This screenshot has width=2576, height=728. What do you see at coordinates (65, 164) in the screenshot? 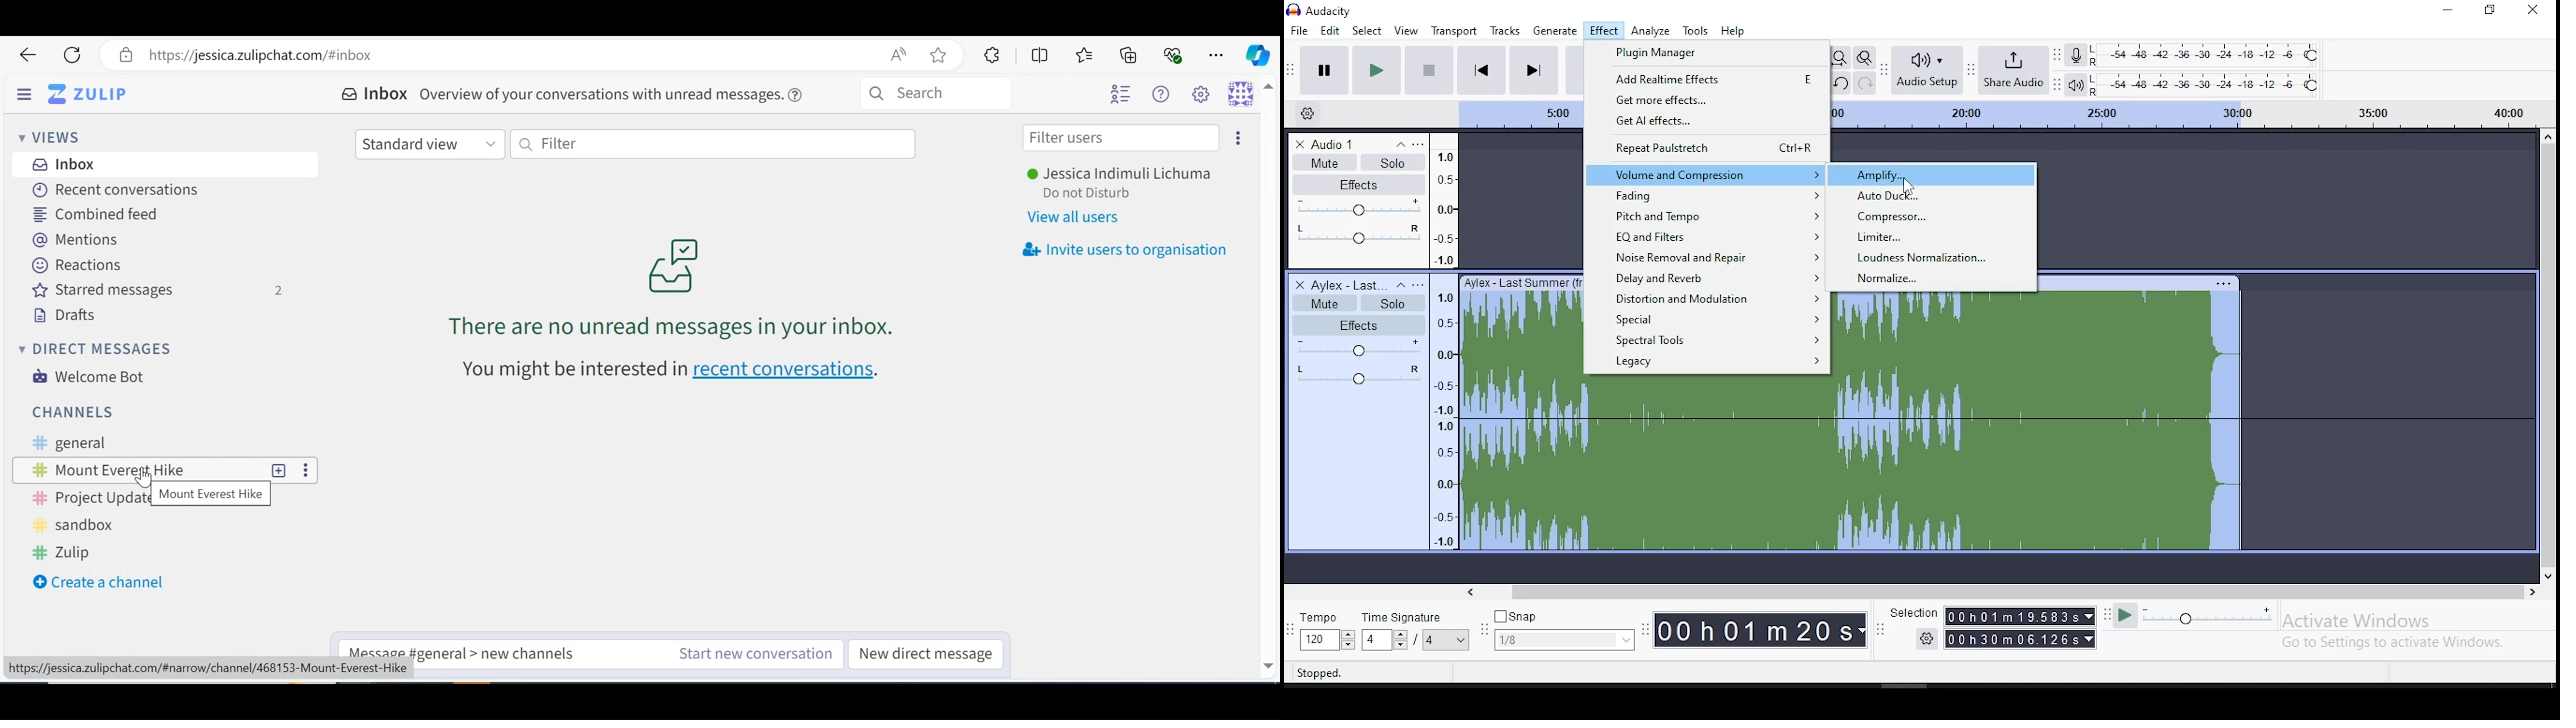
I see `Inbox` at bounding box center [65, 164].